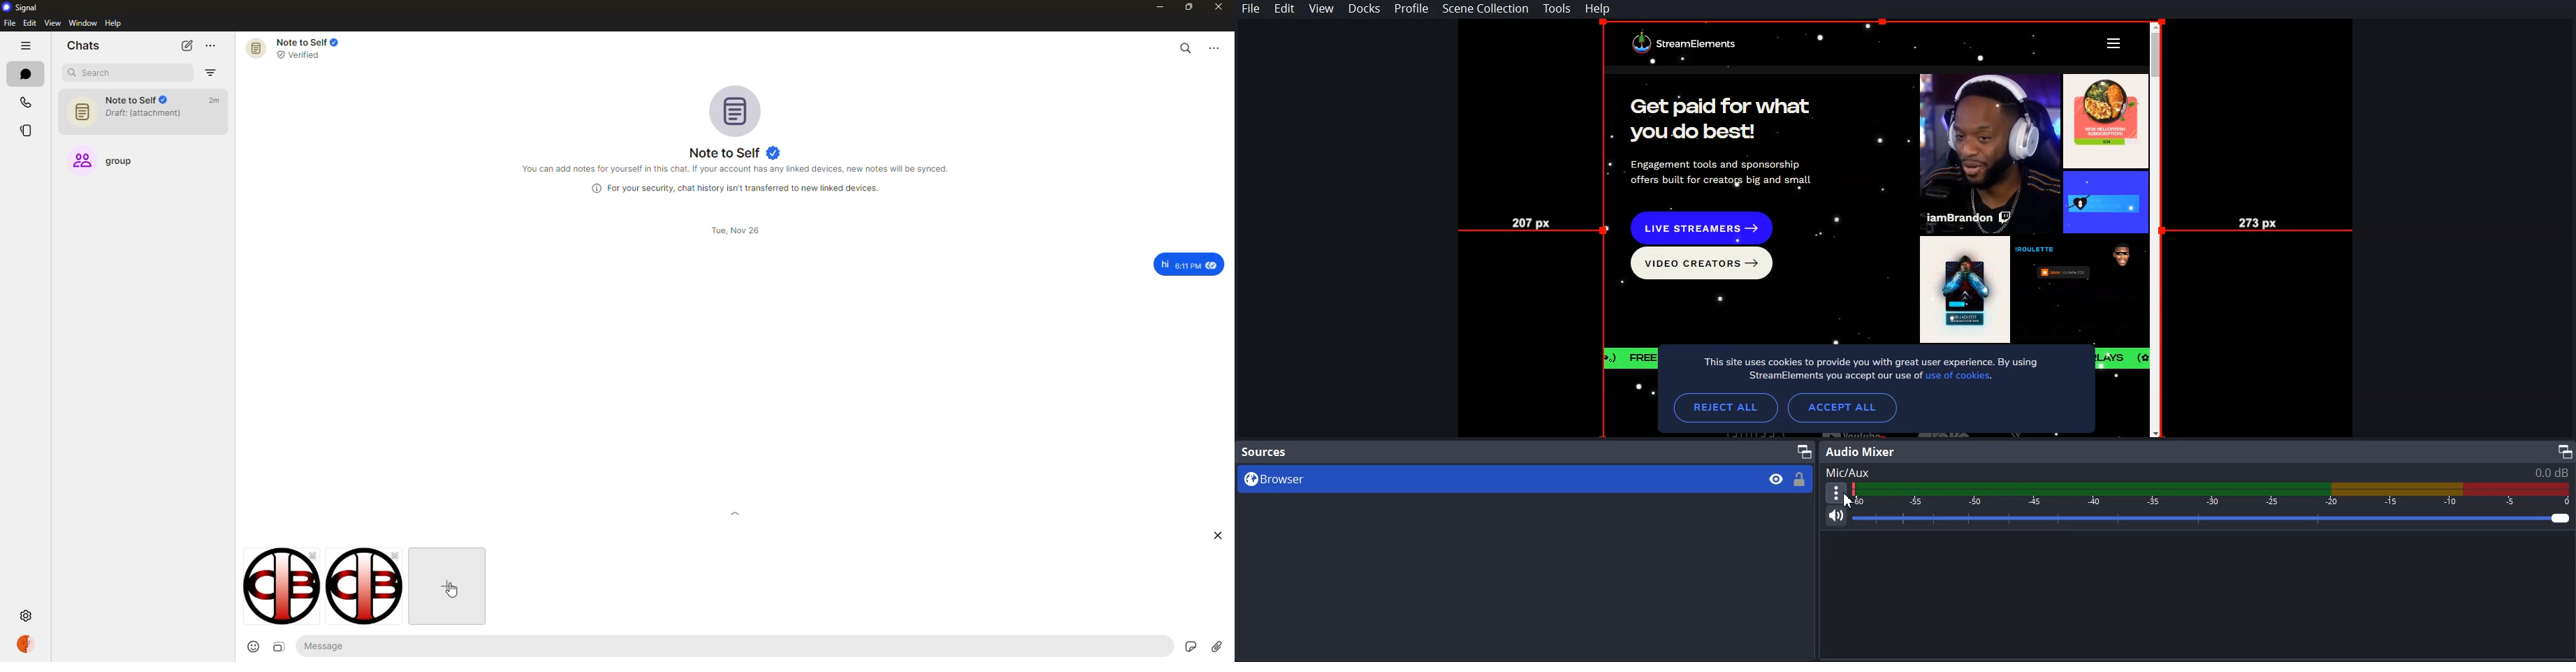  What do you see at coordinates (1221, 8) in the screenshot?
I see `close` at bounding box center [1221, 8].